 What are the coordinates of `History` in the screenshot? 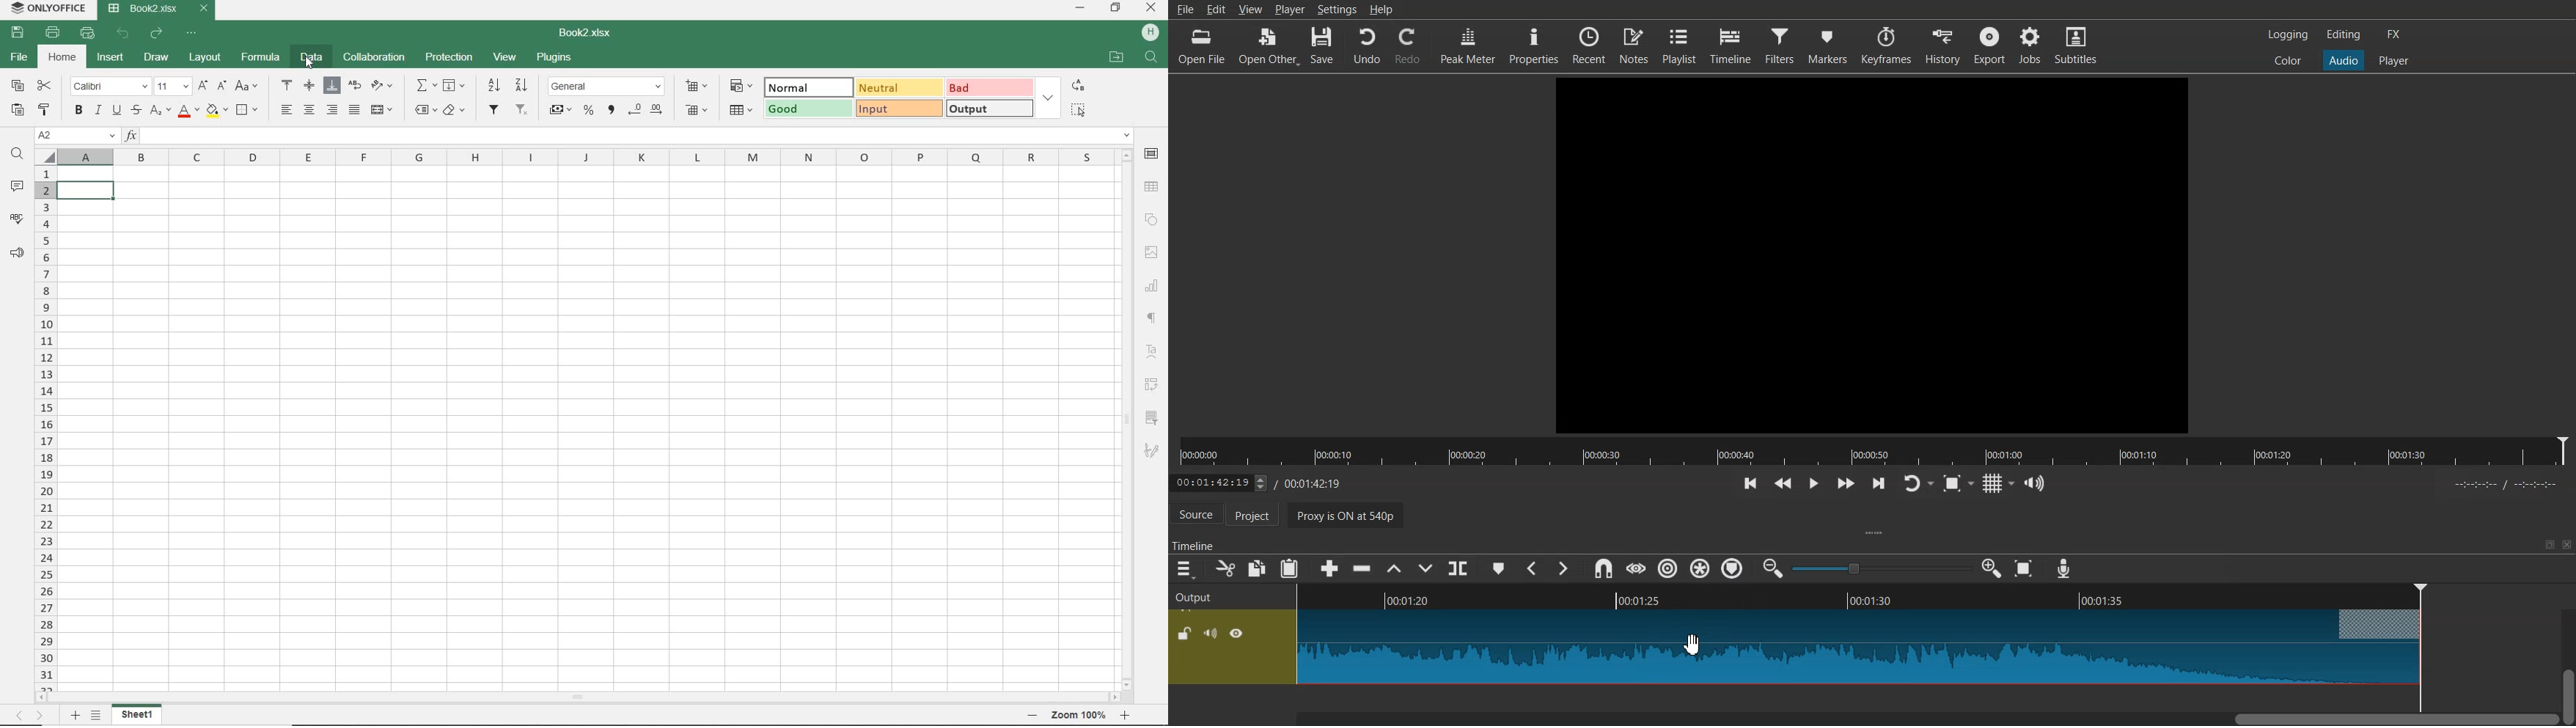 It's located at (1942, 44).